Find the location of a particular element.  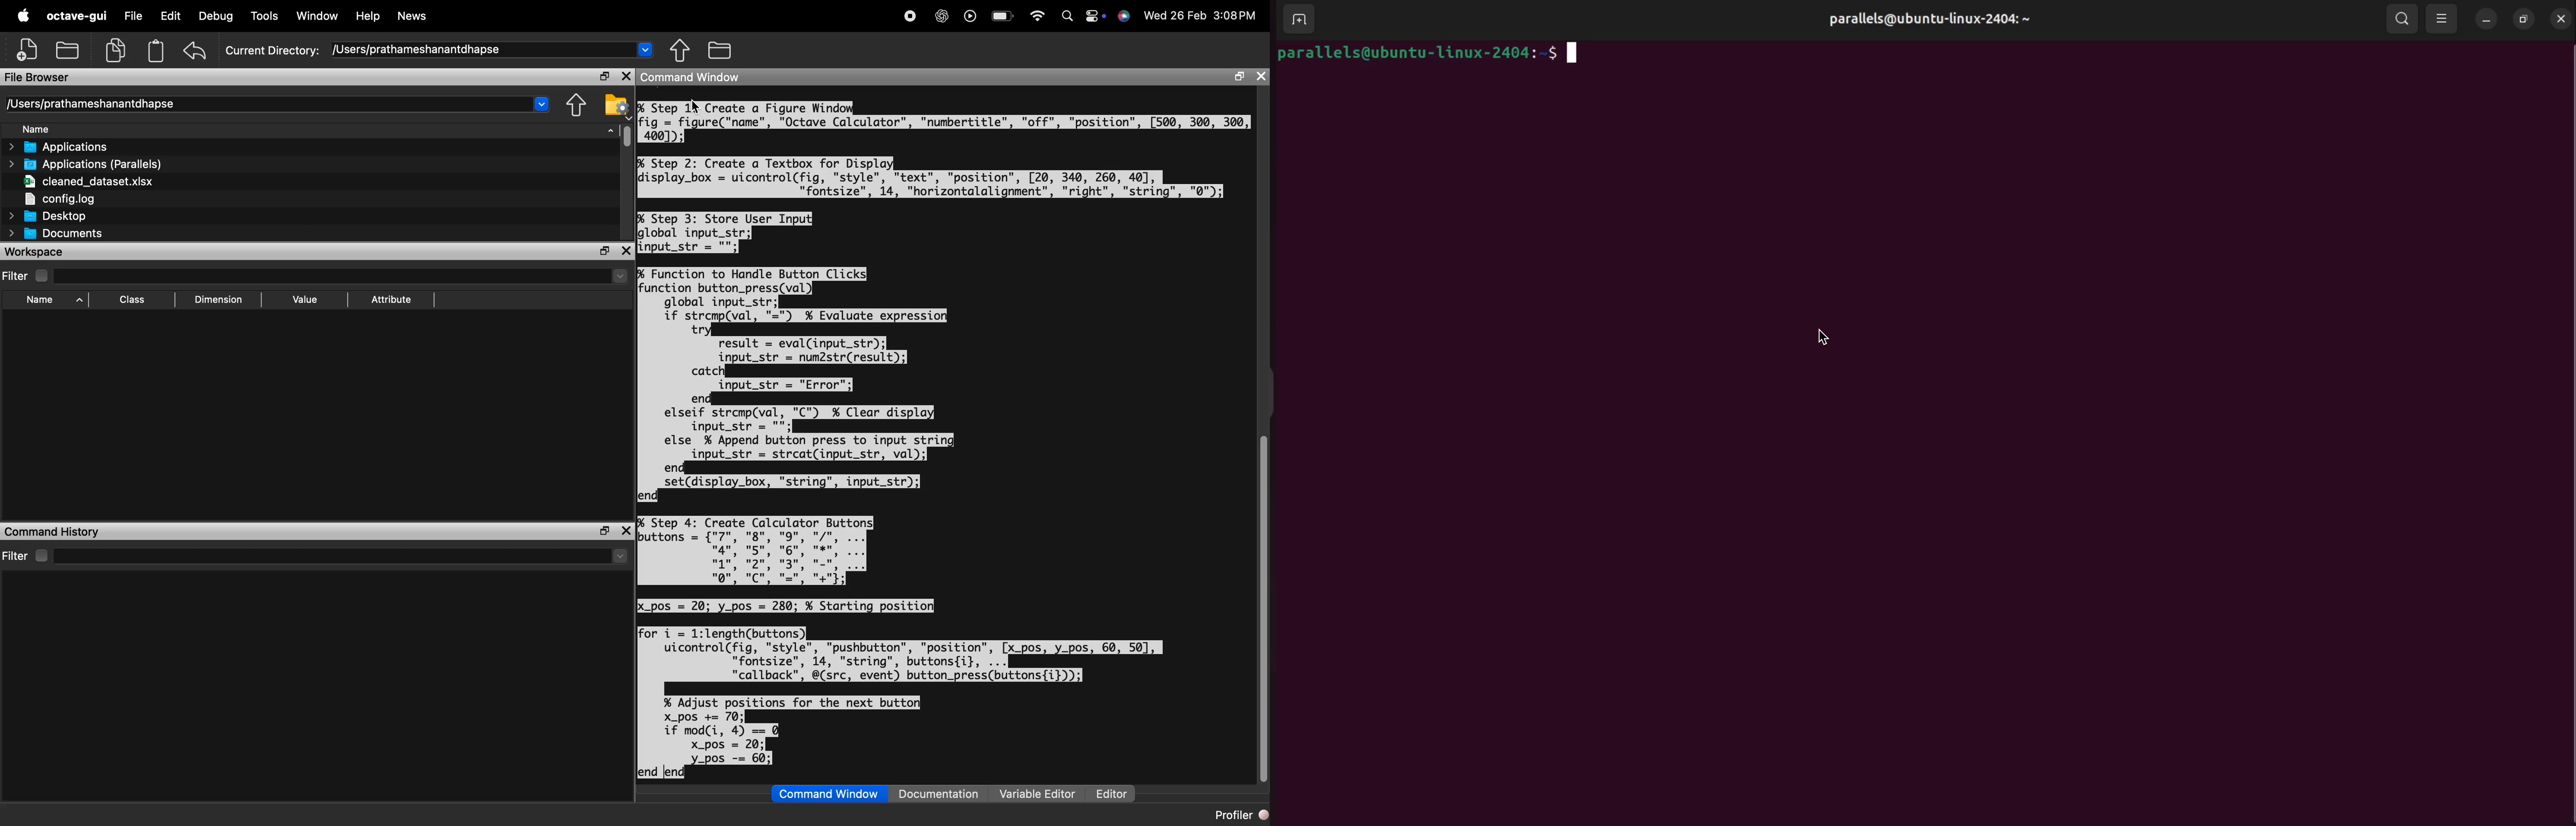

Applications (Parallels) is located at coordinates (85, 164).